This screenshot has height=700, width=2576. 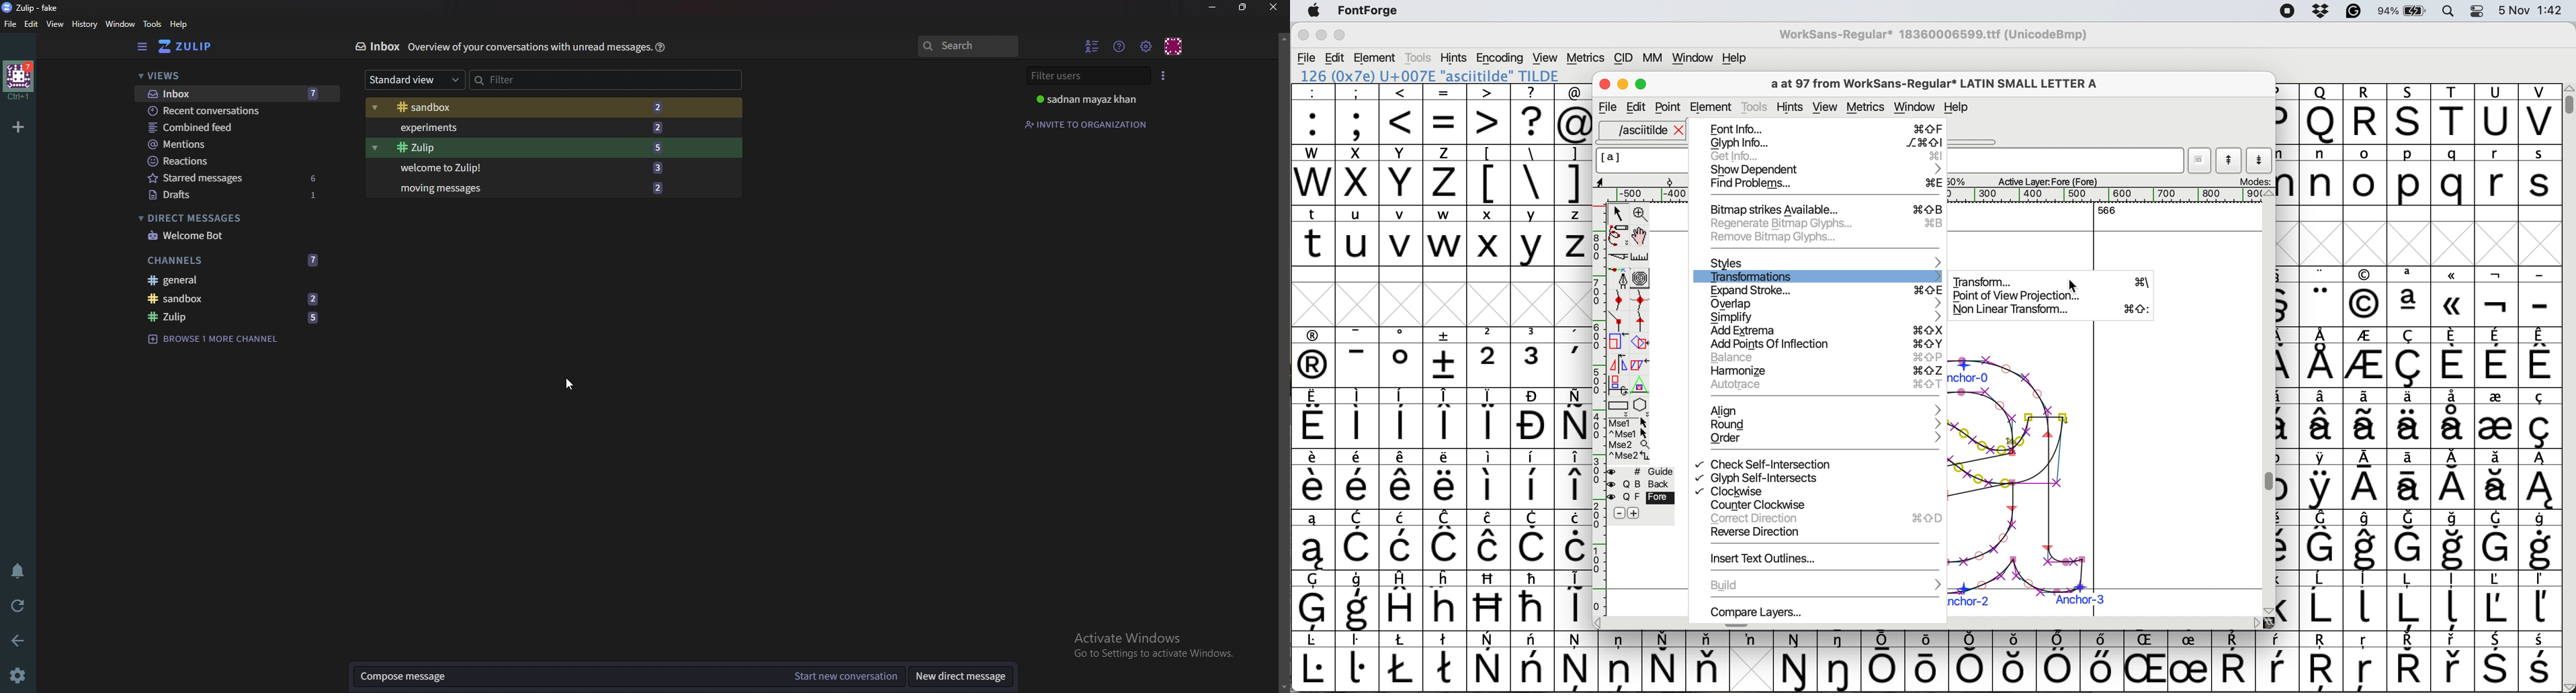 What do you see at coordinates (529, 148) in the screenshot?
I see `Zulip` at bounding box center [529, 148].